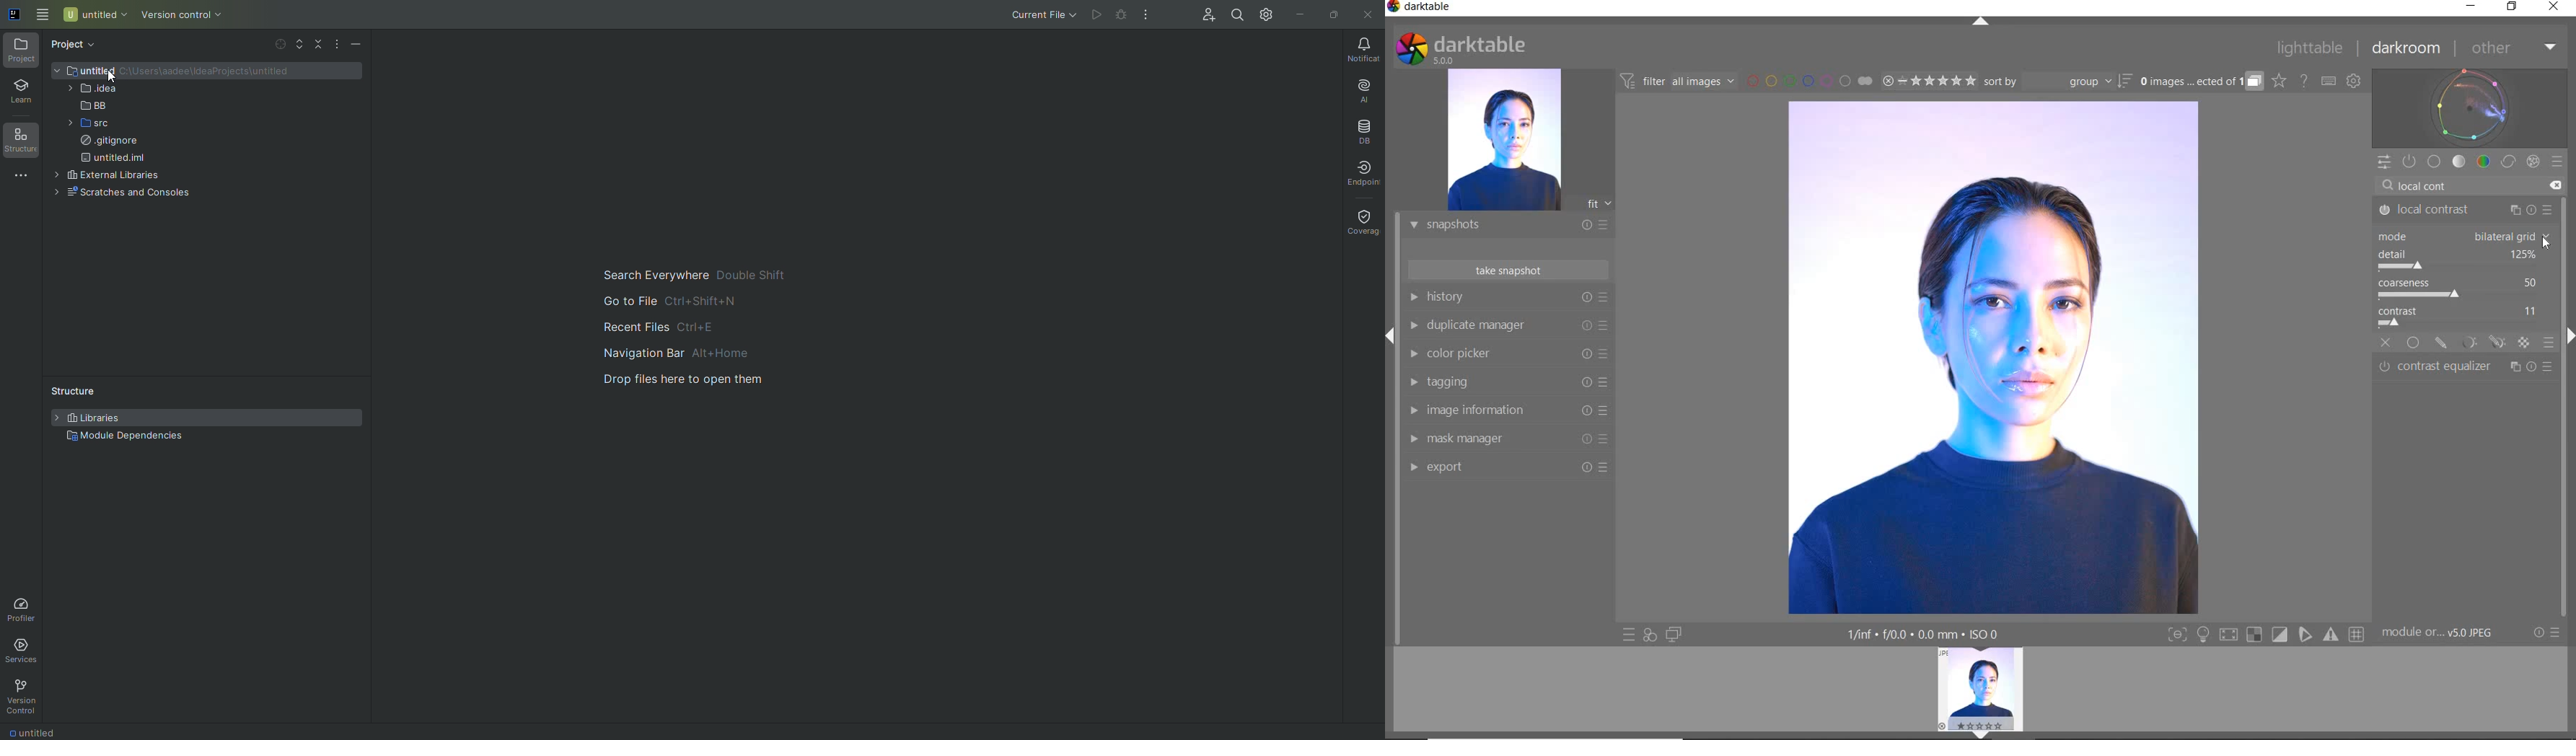  Describe the element at coordinates (1507, 269) in the screenshot. I see `TAKE SNAPSHOT` at that location.